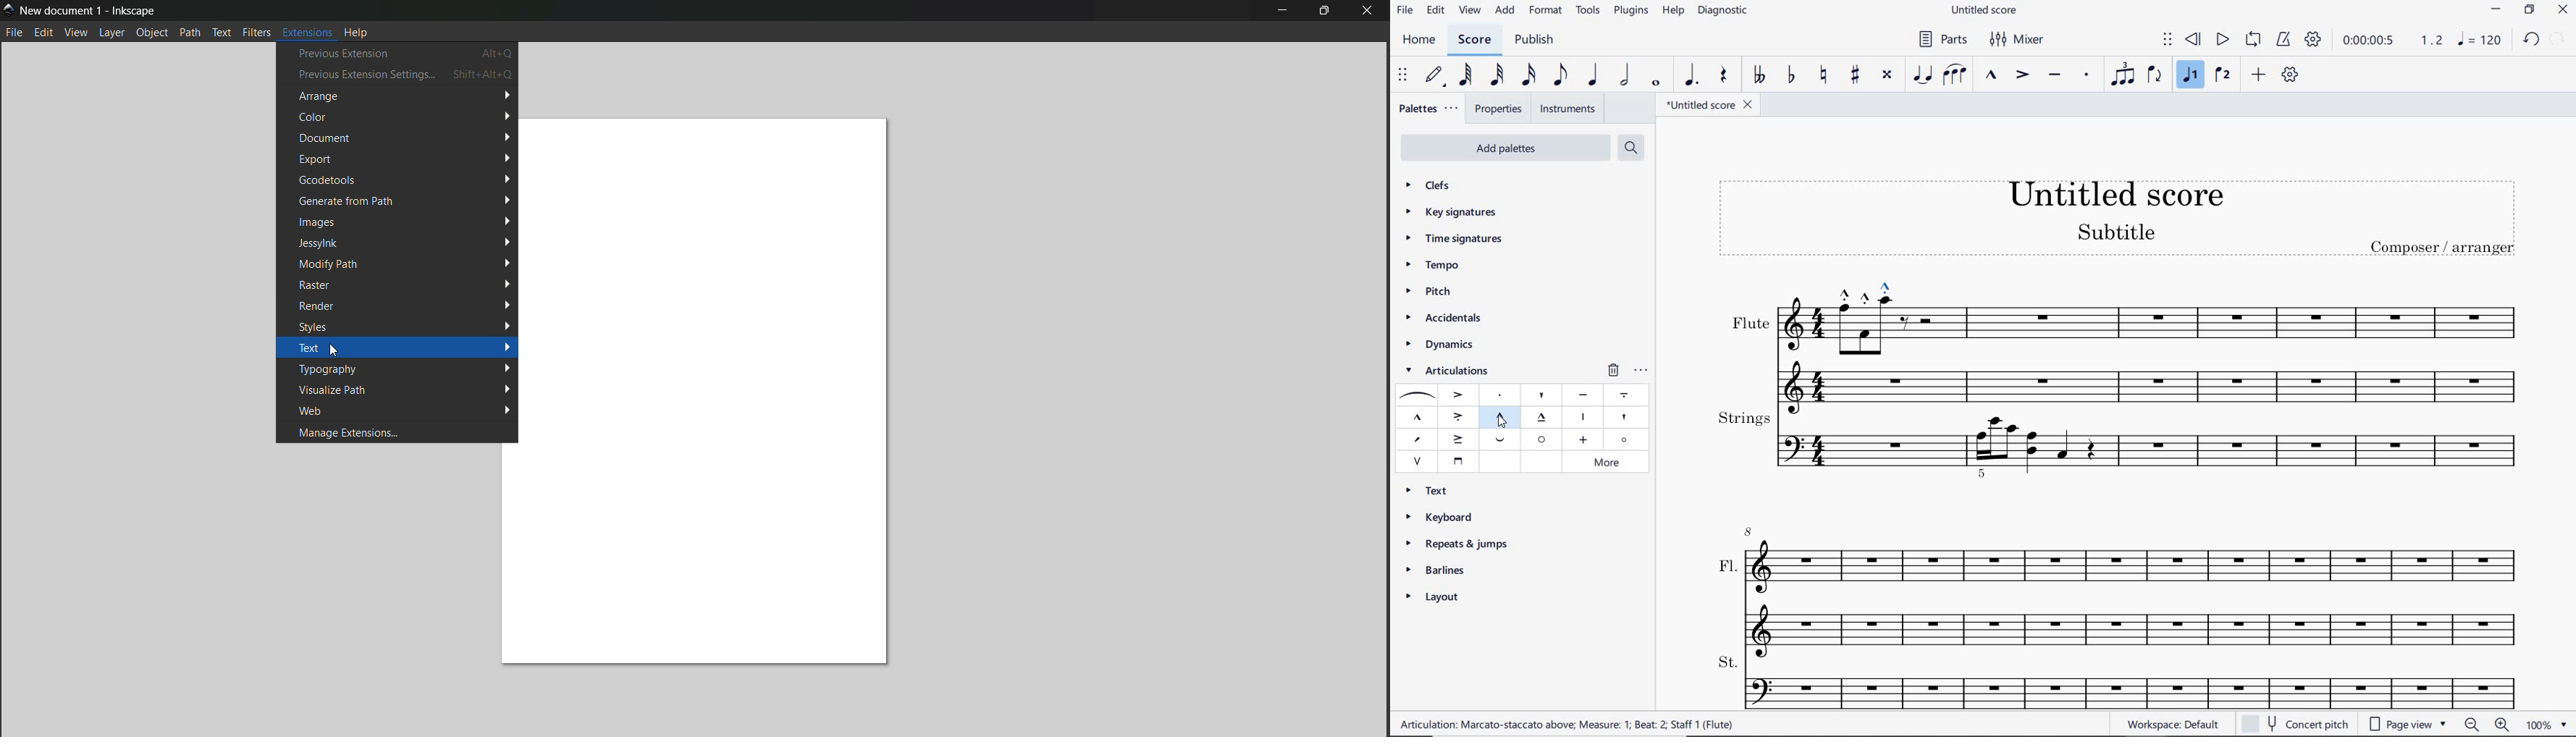 Image resolution: width=2576 pixels, height=756 pixels. I want to click on SLUR, so click(1955, 76).